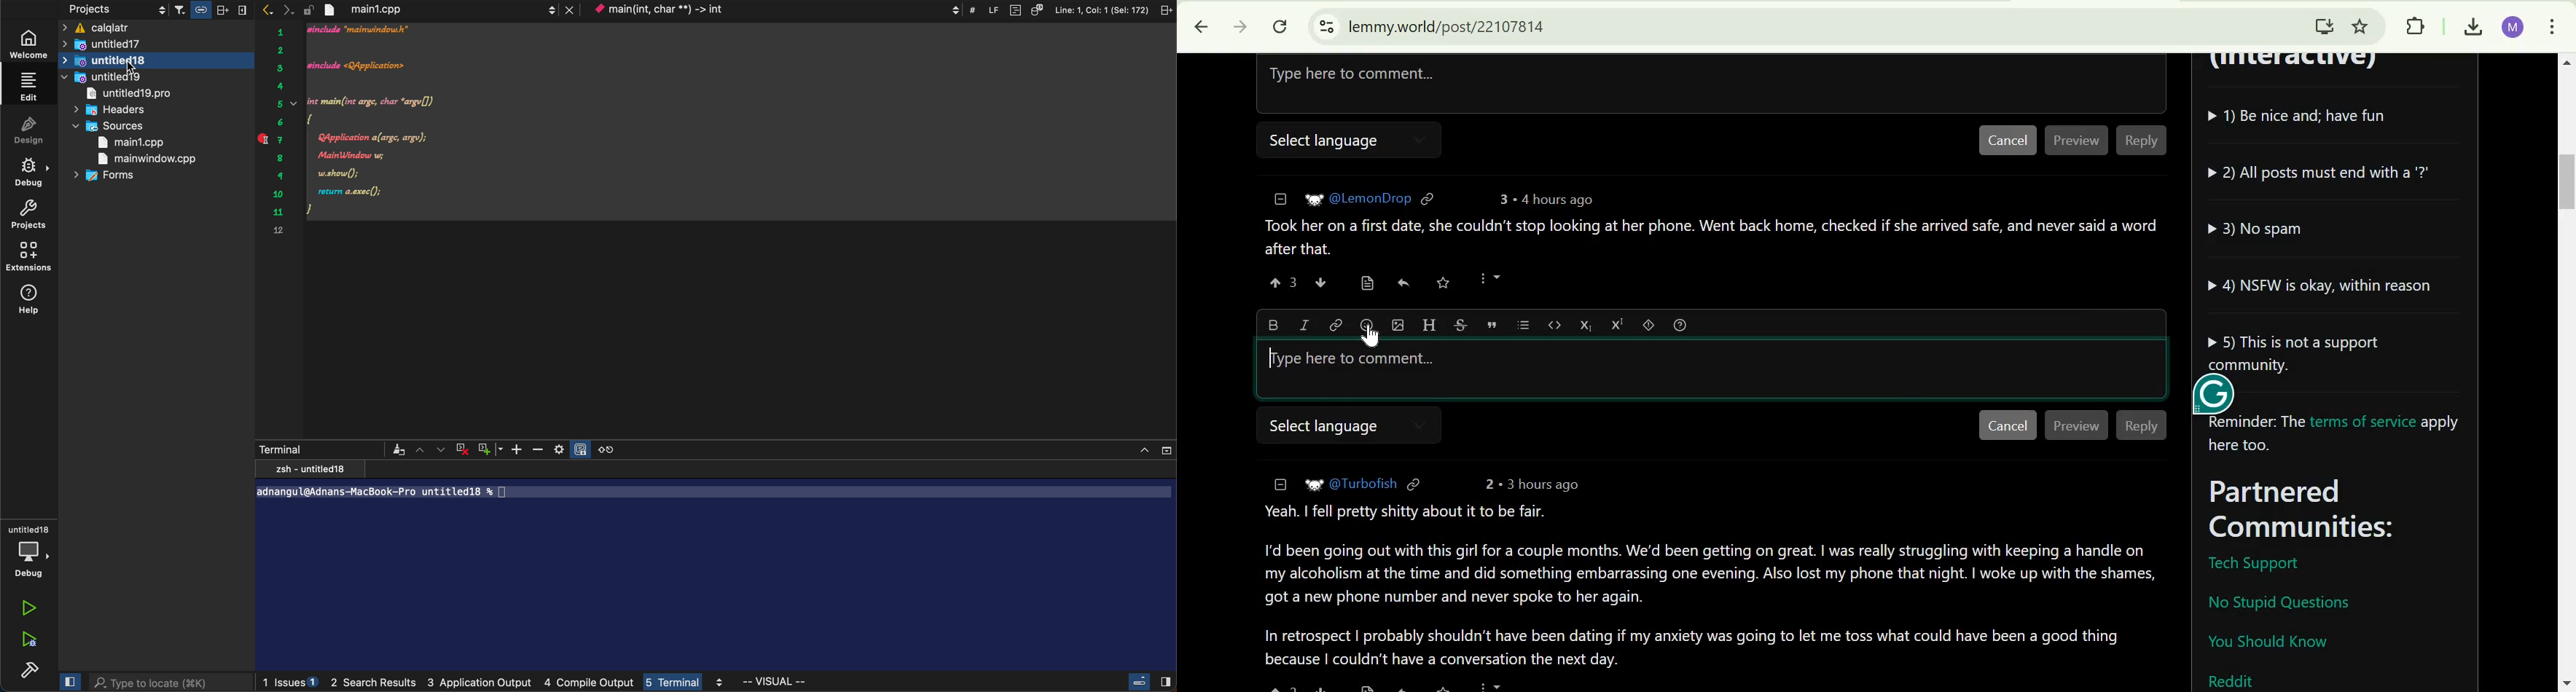 This screenshot has width=2576, height=700. Describe the element at coordinates (1398, 324) in the screenshot. I see `Upload imafe` at that location.